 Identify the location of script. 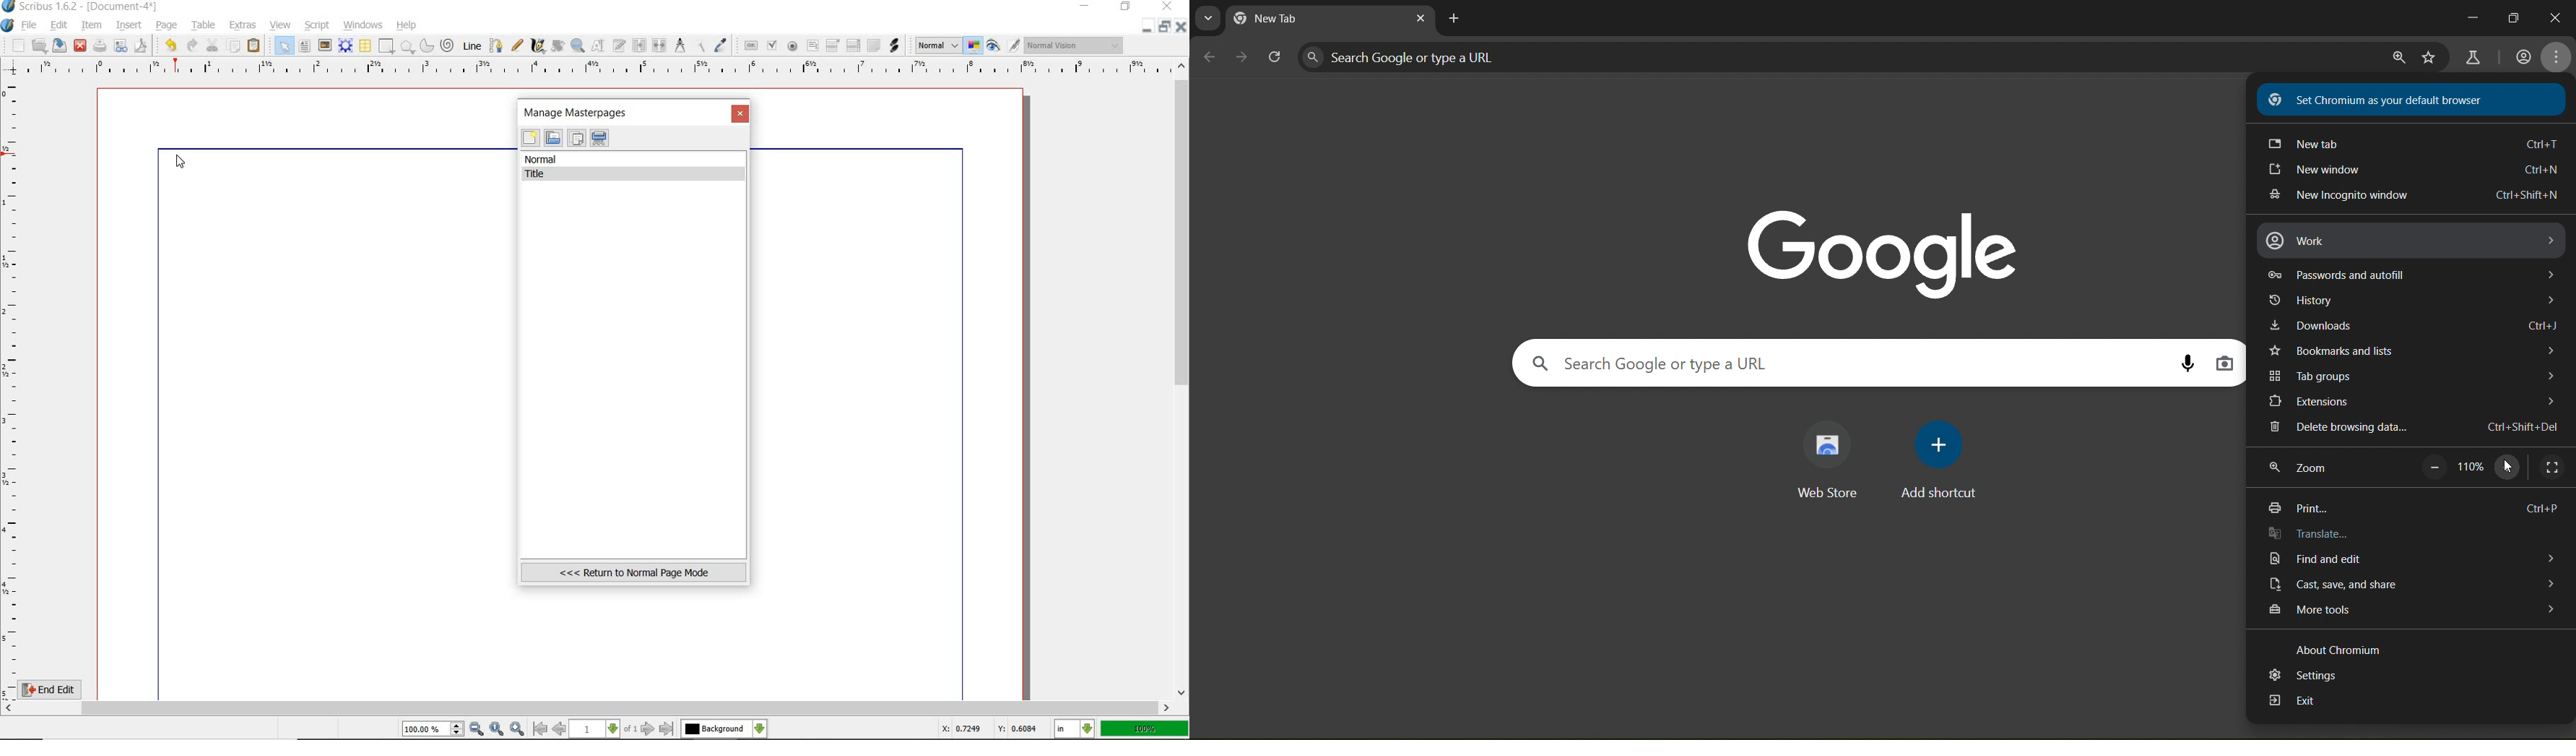
(318, 24).